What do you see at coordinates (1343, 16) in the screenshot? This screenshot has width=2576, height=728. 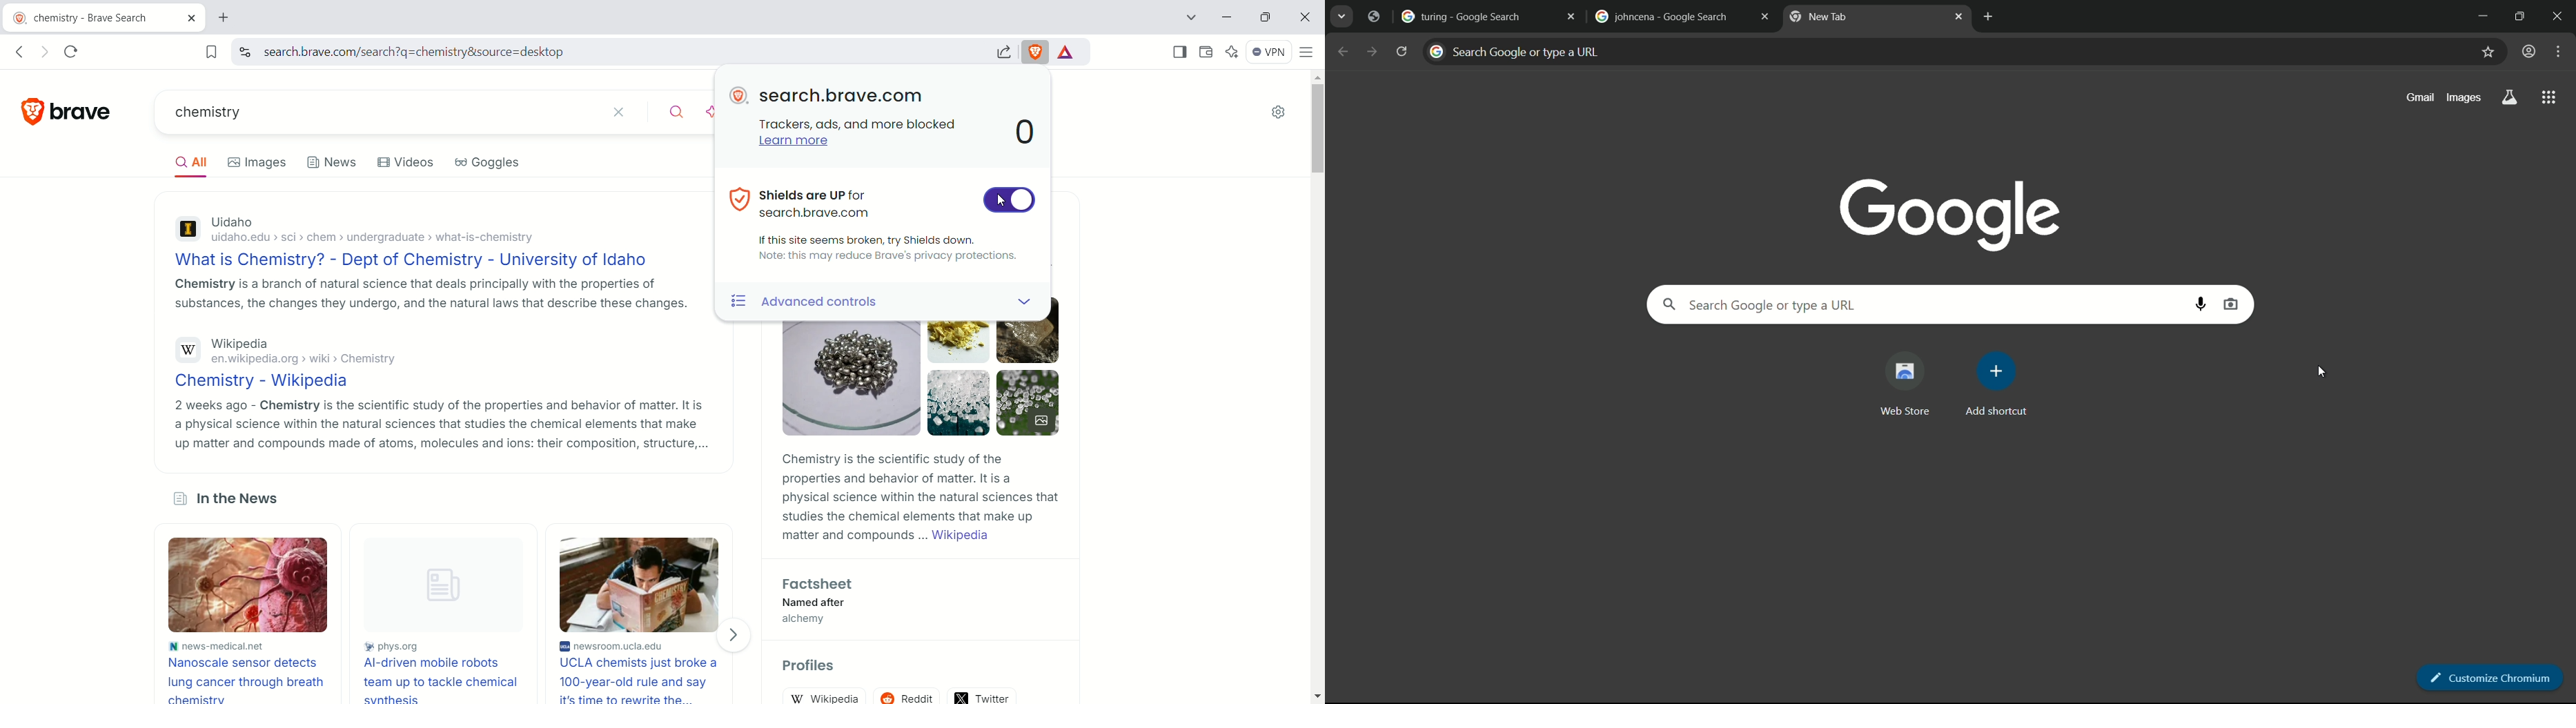 I see `search tabs` at bounding box center [1343, 16].